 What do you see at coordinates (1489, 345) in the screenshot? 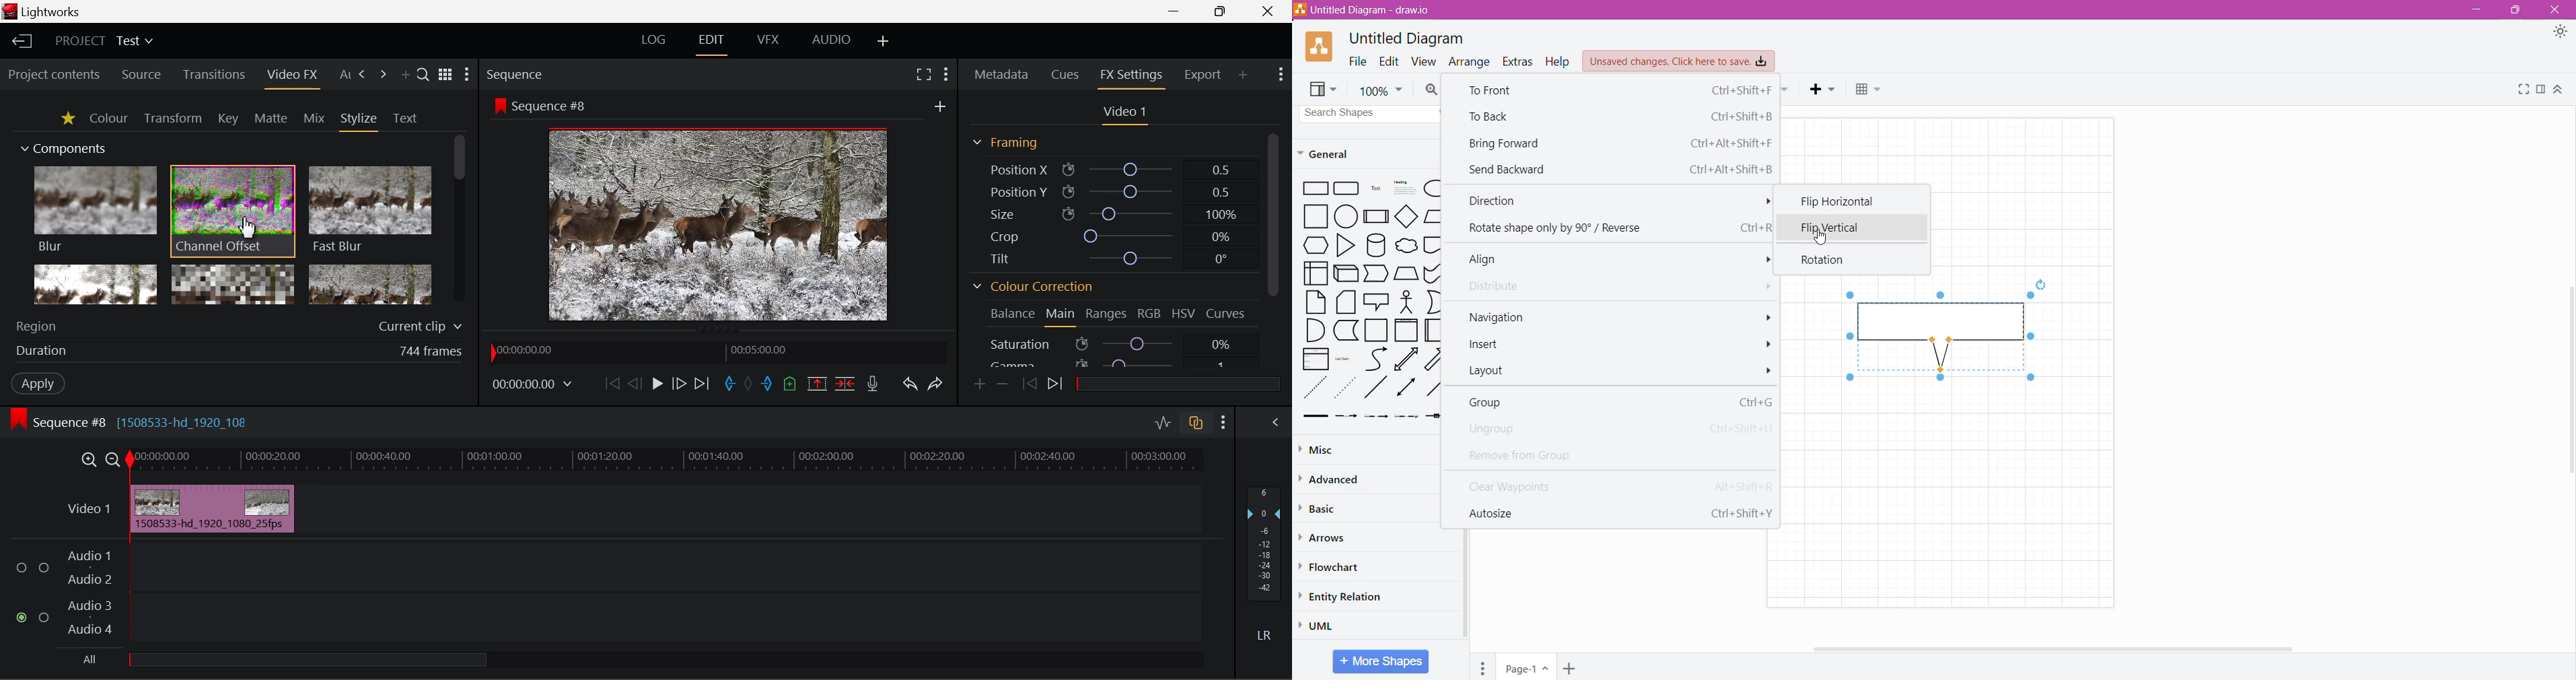
I see `Insert` at bounding box center [1489, 345].